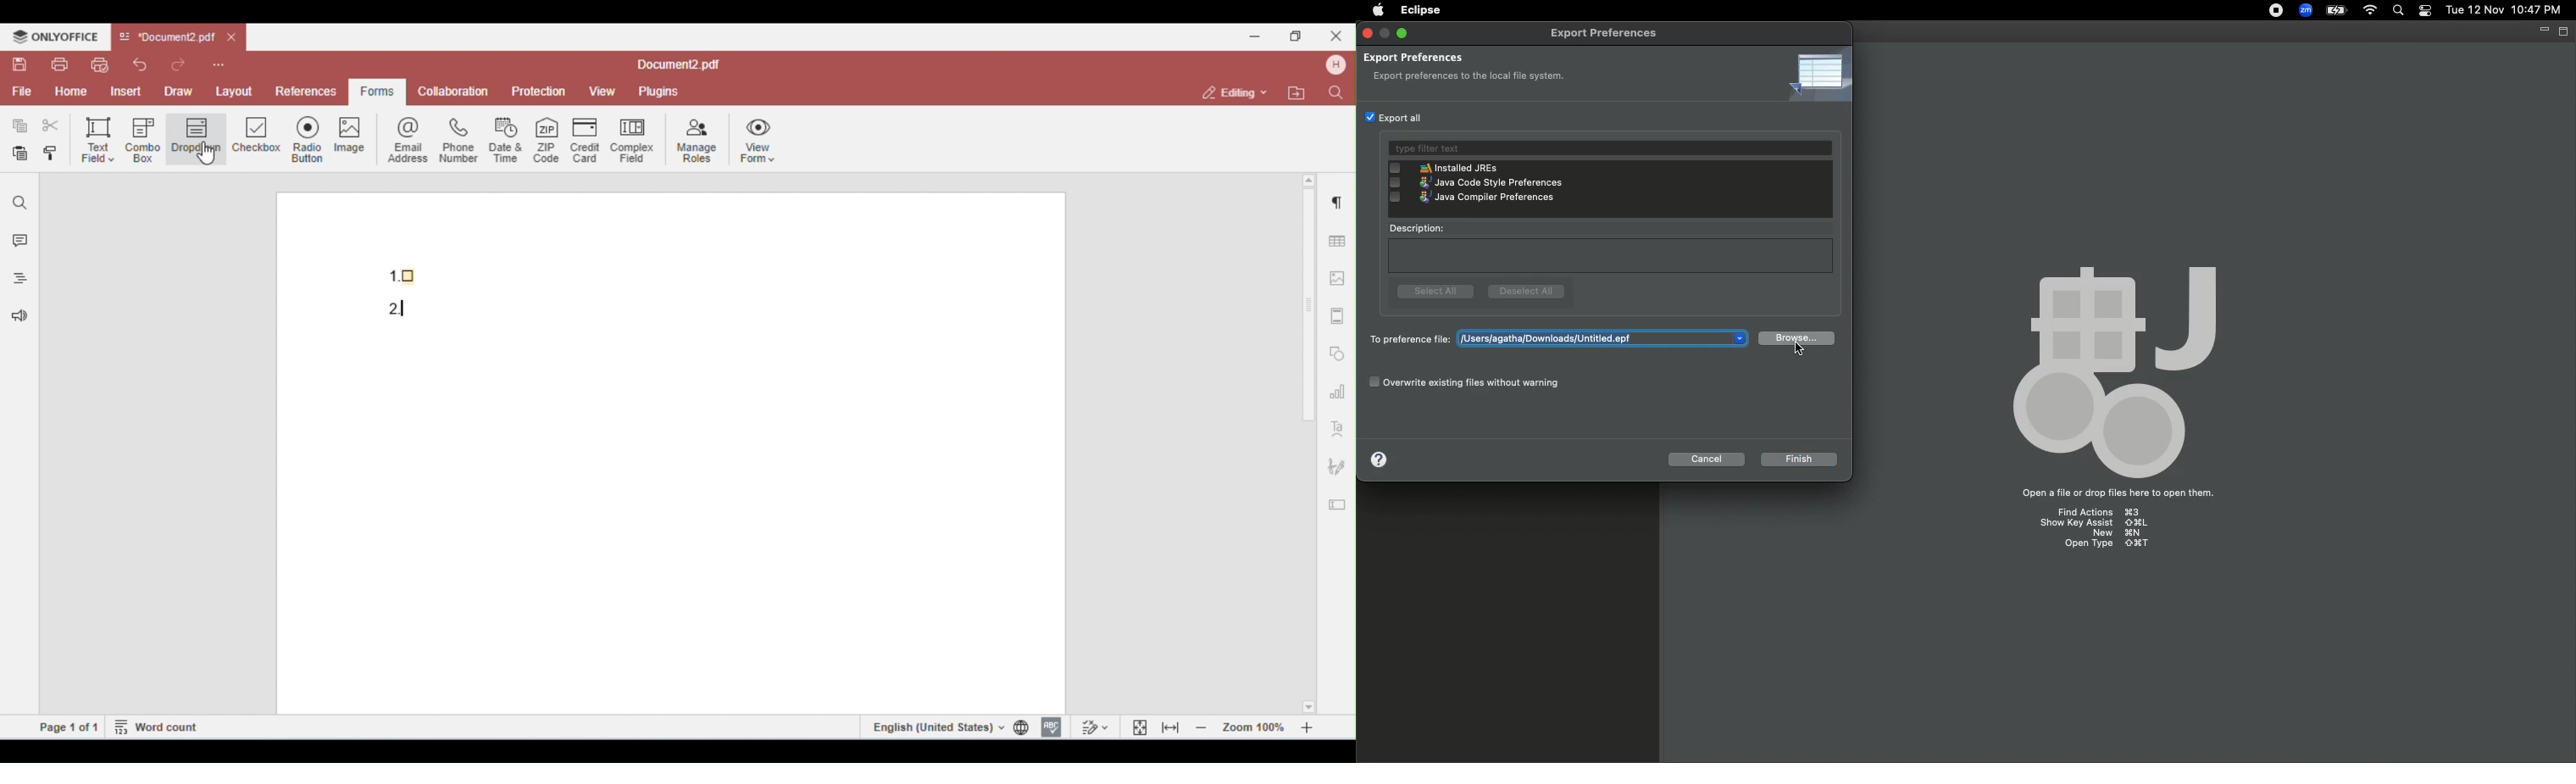  Describe the element at coordinates (2090, 512) in the screenshot. I see `find actions ` at that location.